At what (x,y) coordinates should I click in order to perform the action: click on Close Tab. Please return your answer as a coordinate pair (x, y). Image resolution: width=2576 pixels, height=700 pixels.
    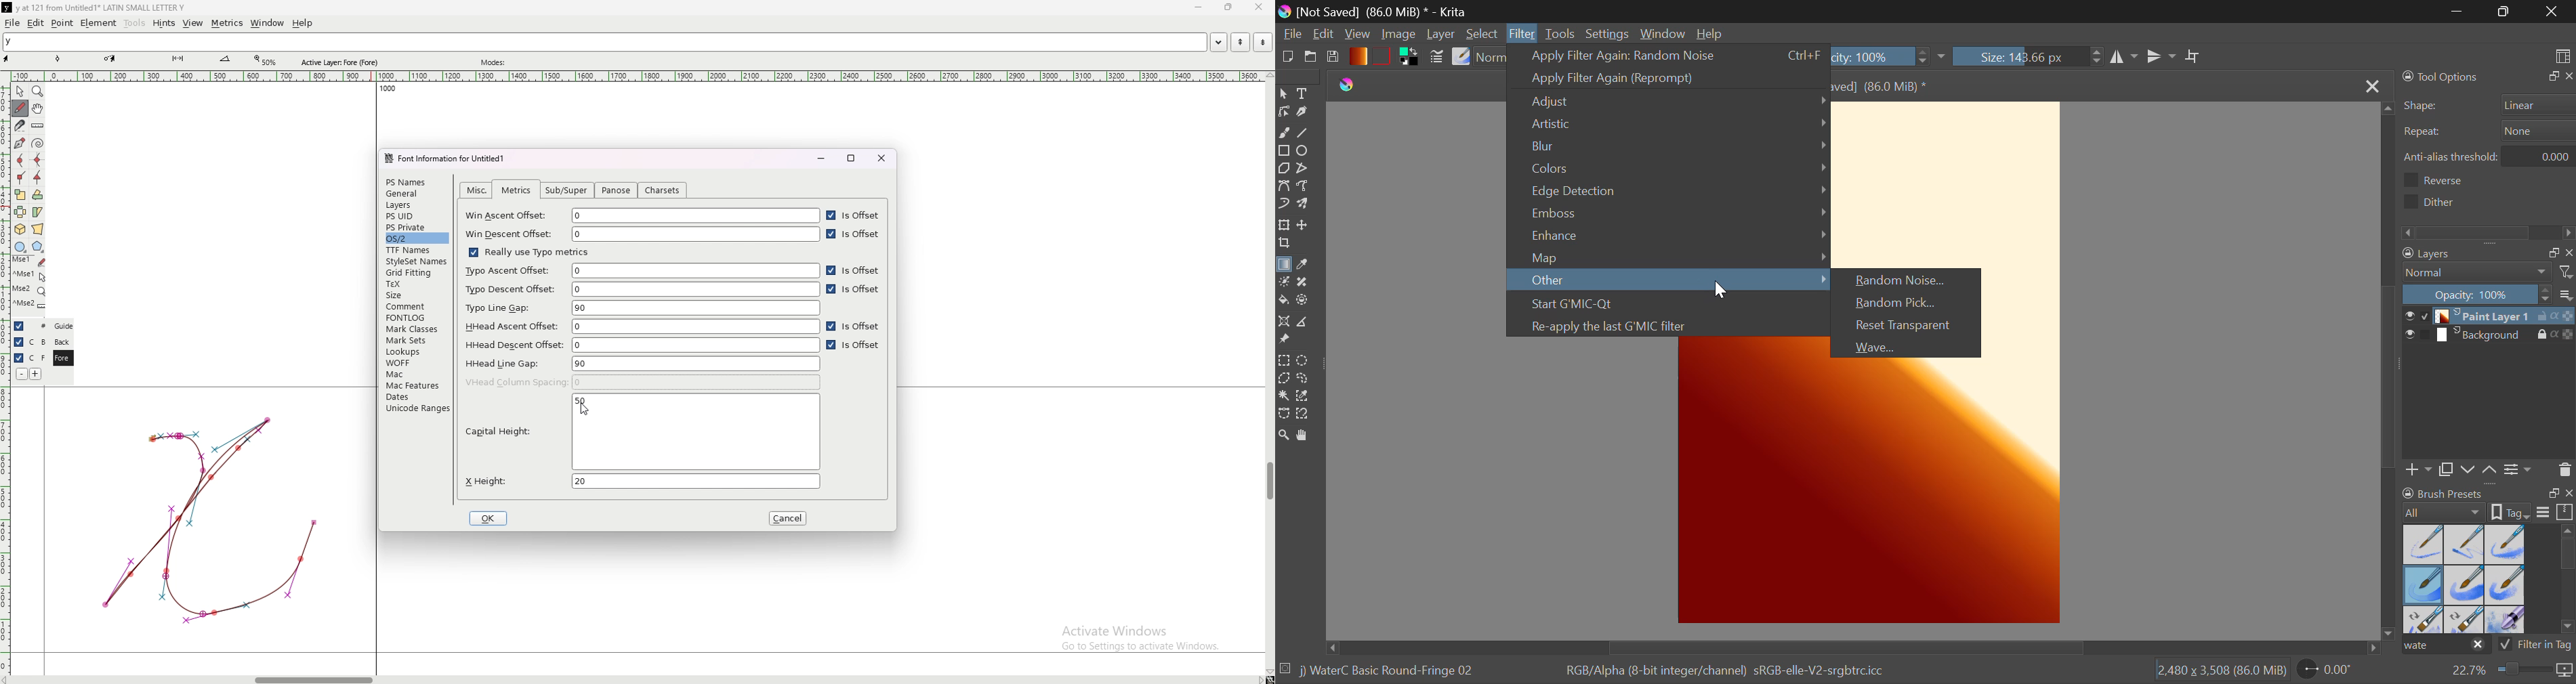
    Looking at the image, I should click on (2370, 85).